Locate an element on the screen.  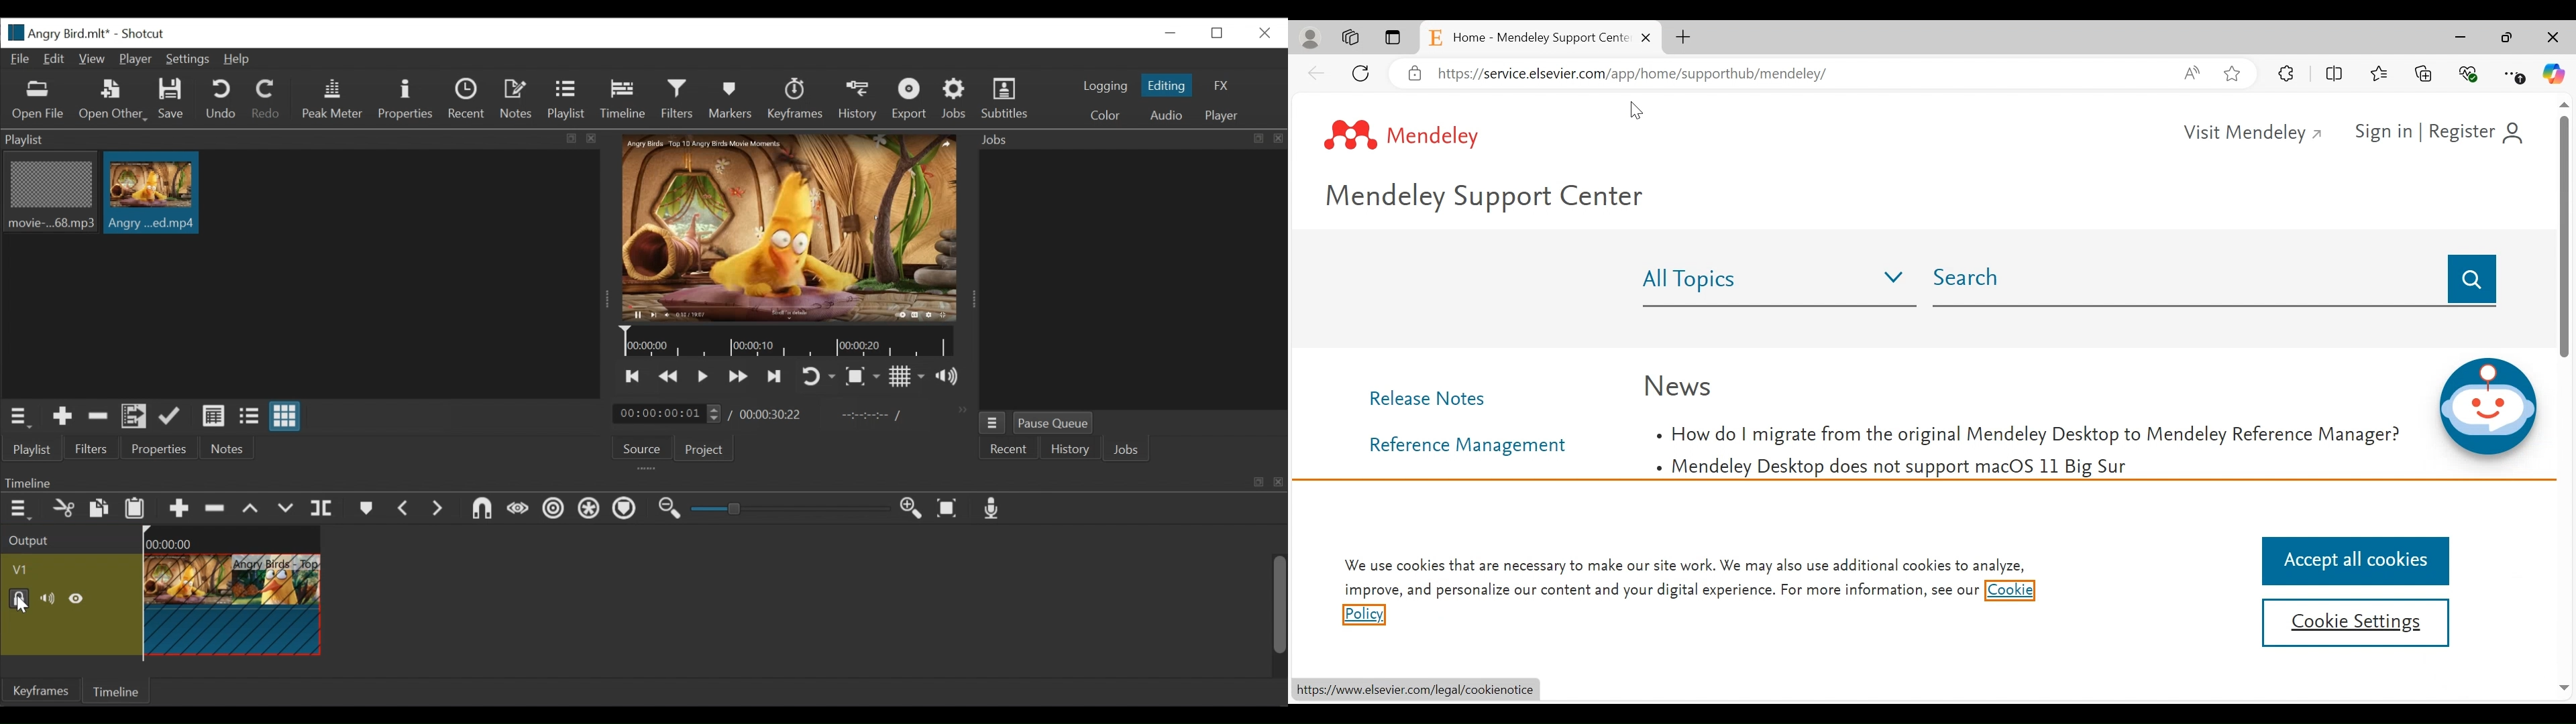
Filters is located at coordinates (678, 100).